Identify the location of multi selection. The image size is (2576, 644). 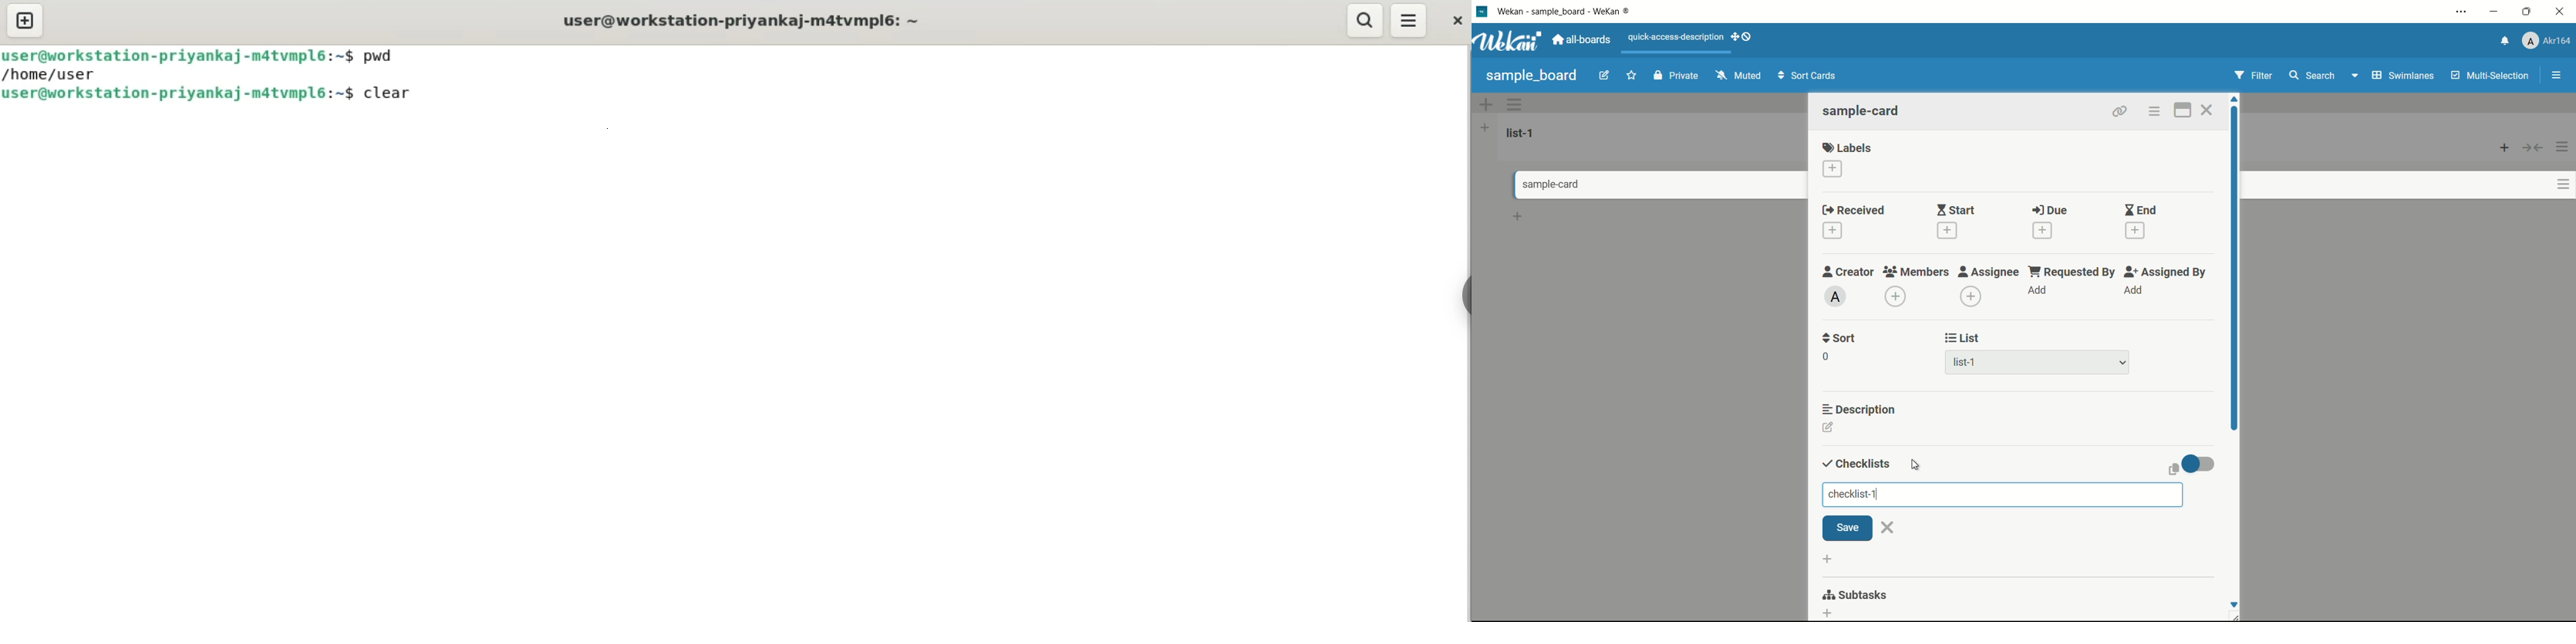
(2492, 77).